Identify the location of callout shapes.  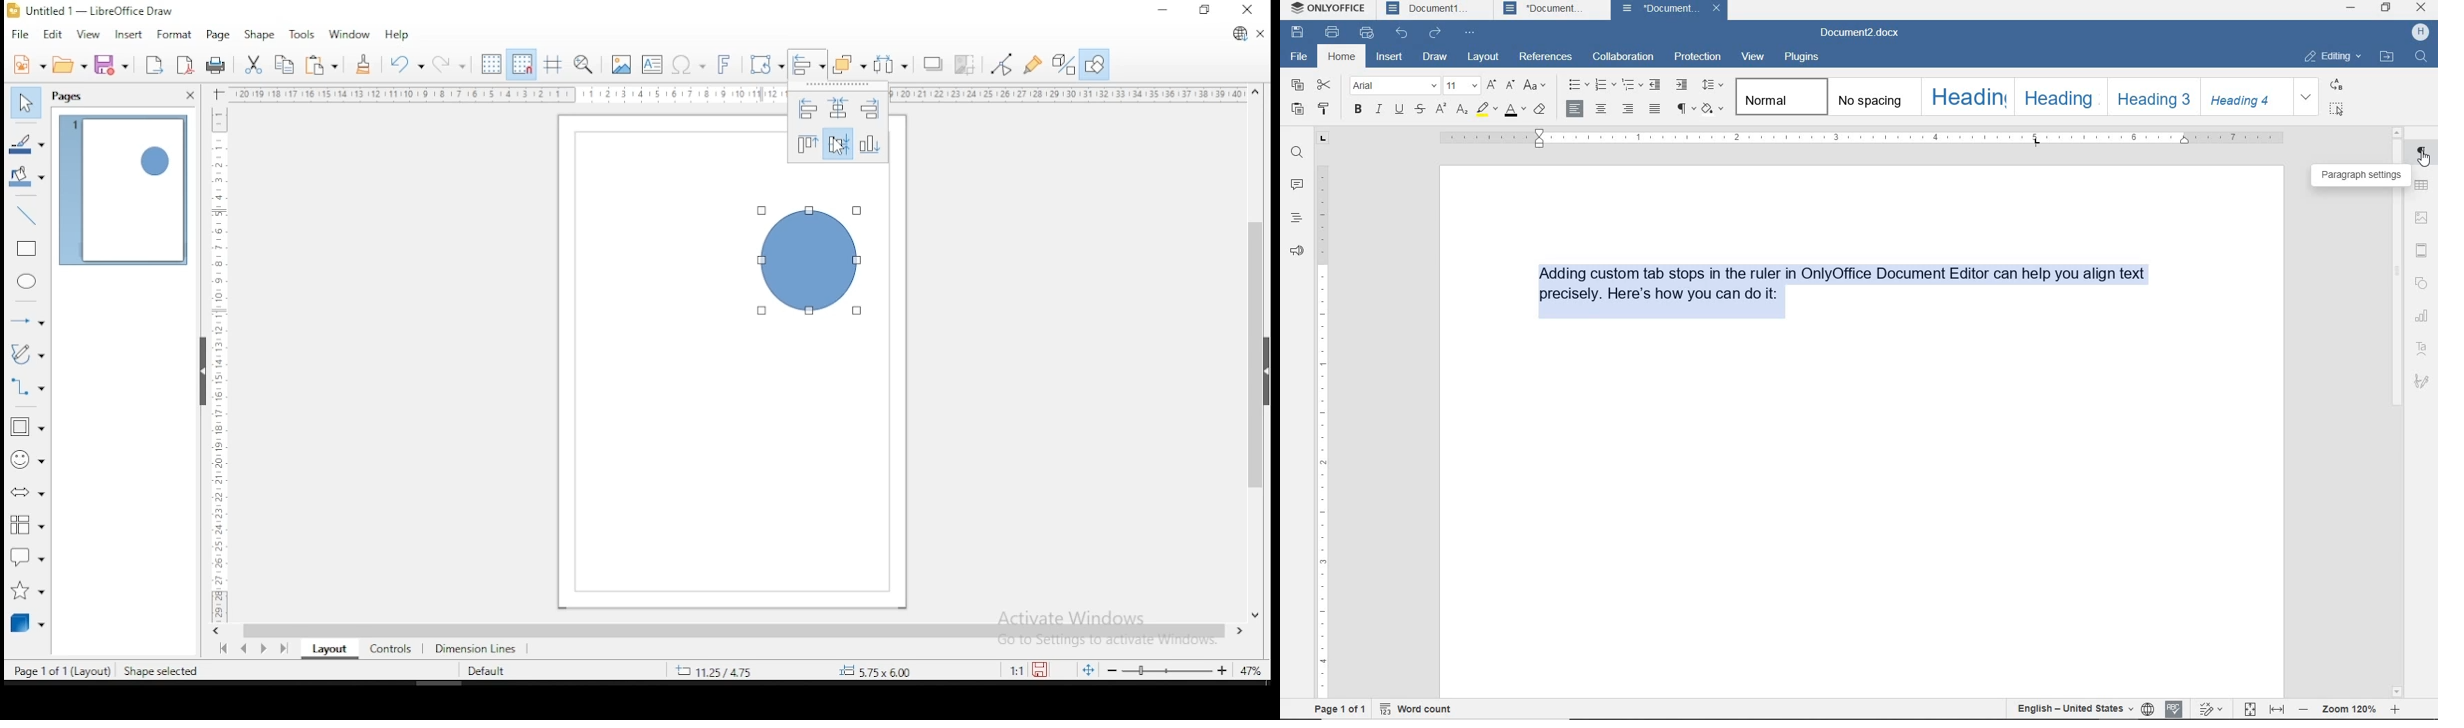
(28, 556).